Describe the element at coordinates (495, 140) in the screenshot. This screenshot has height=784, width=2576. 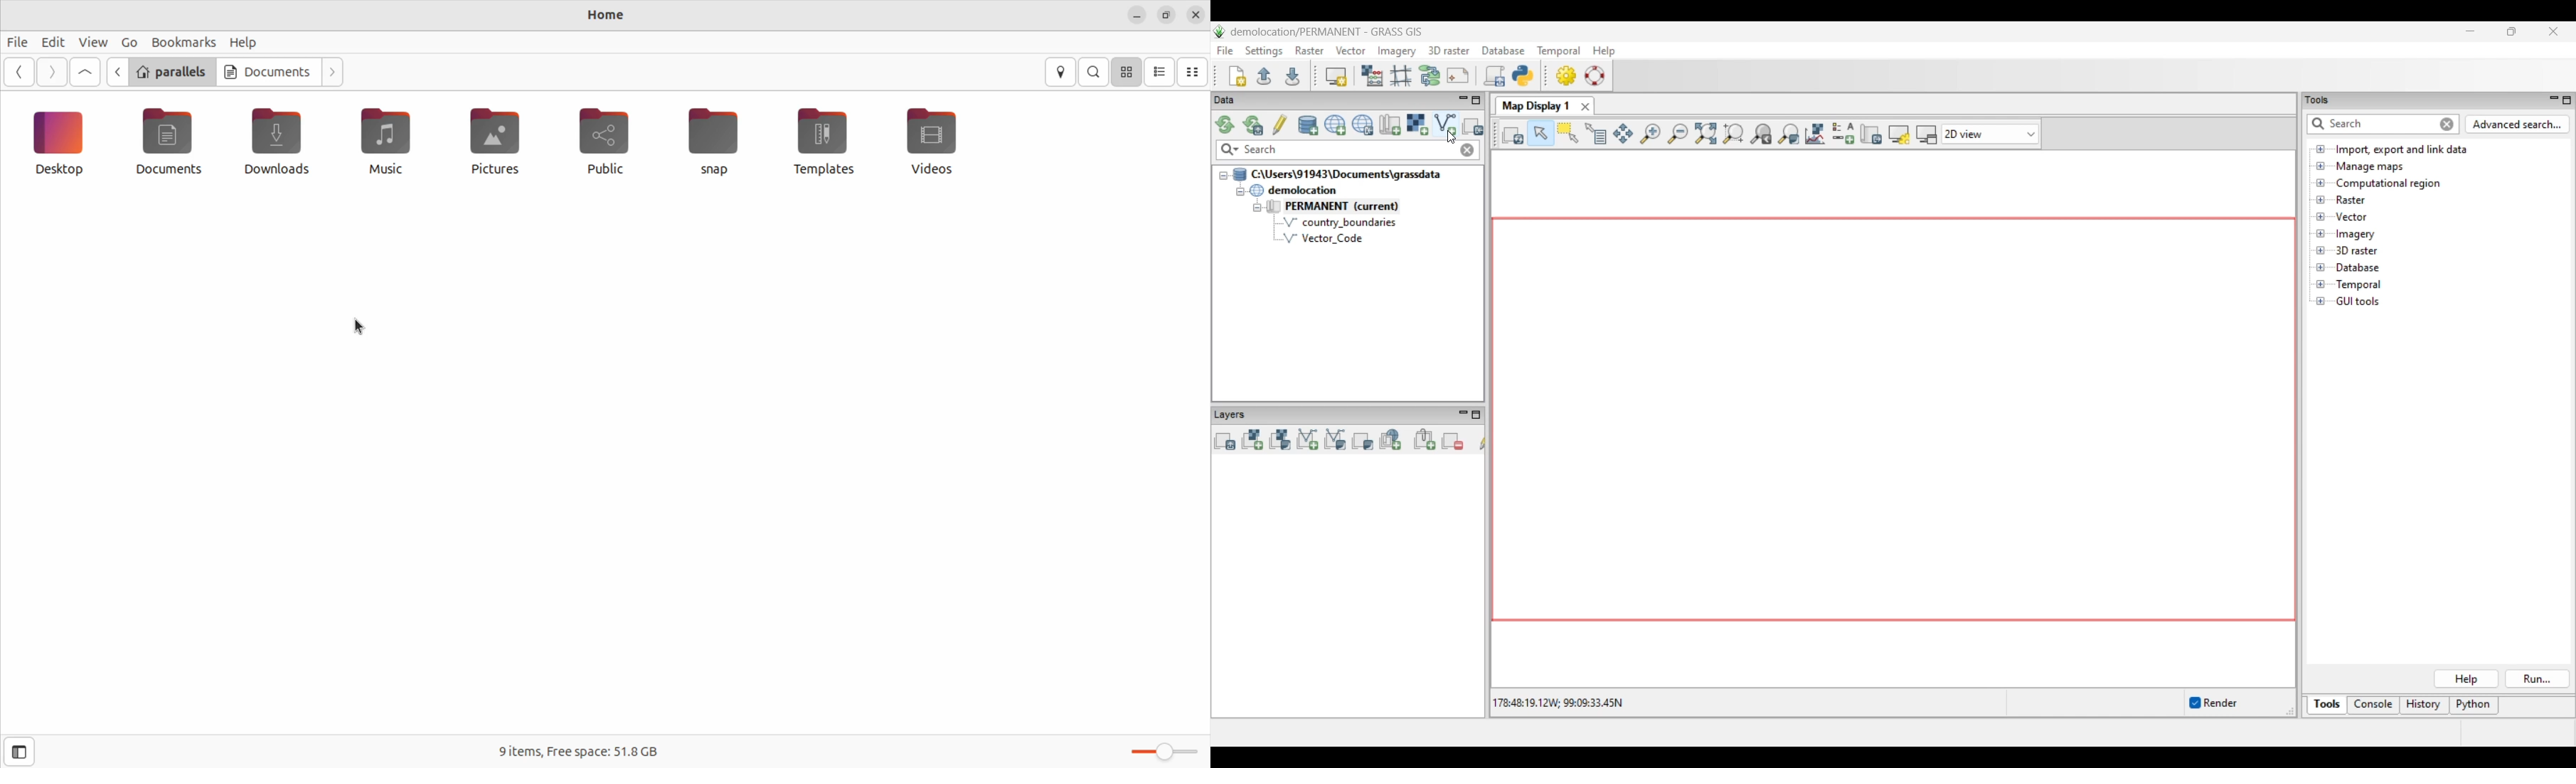
I see `templates` at that location.